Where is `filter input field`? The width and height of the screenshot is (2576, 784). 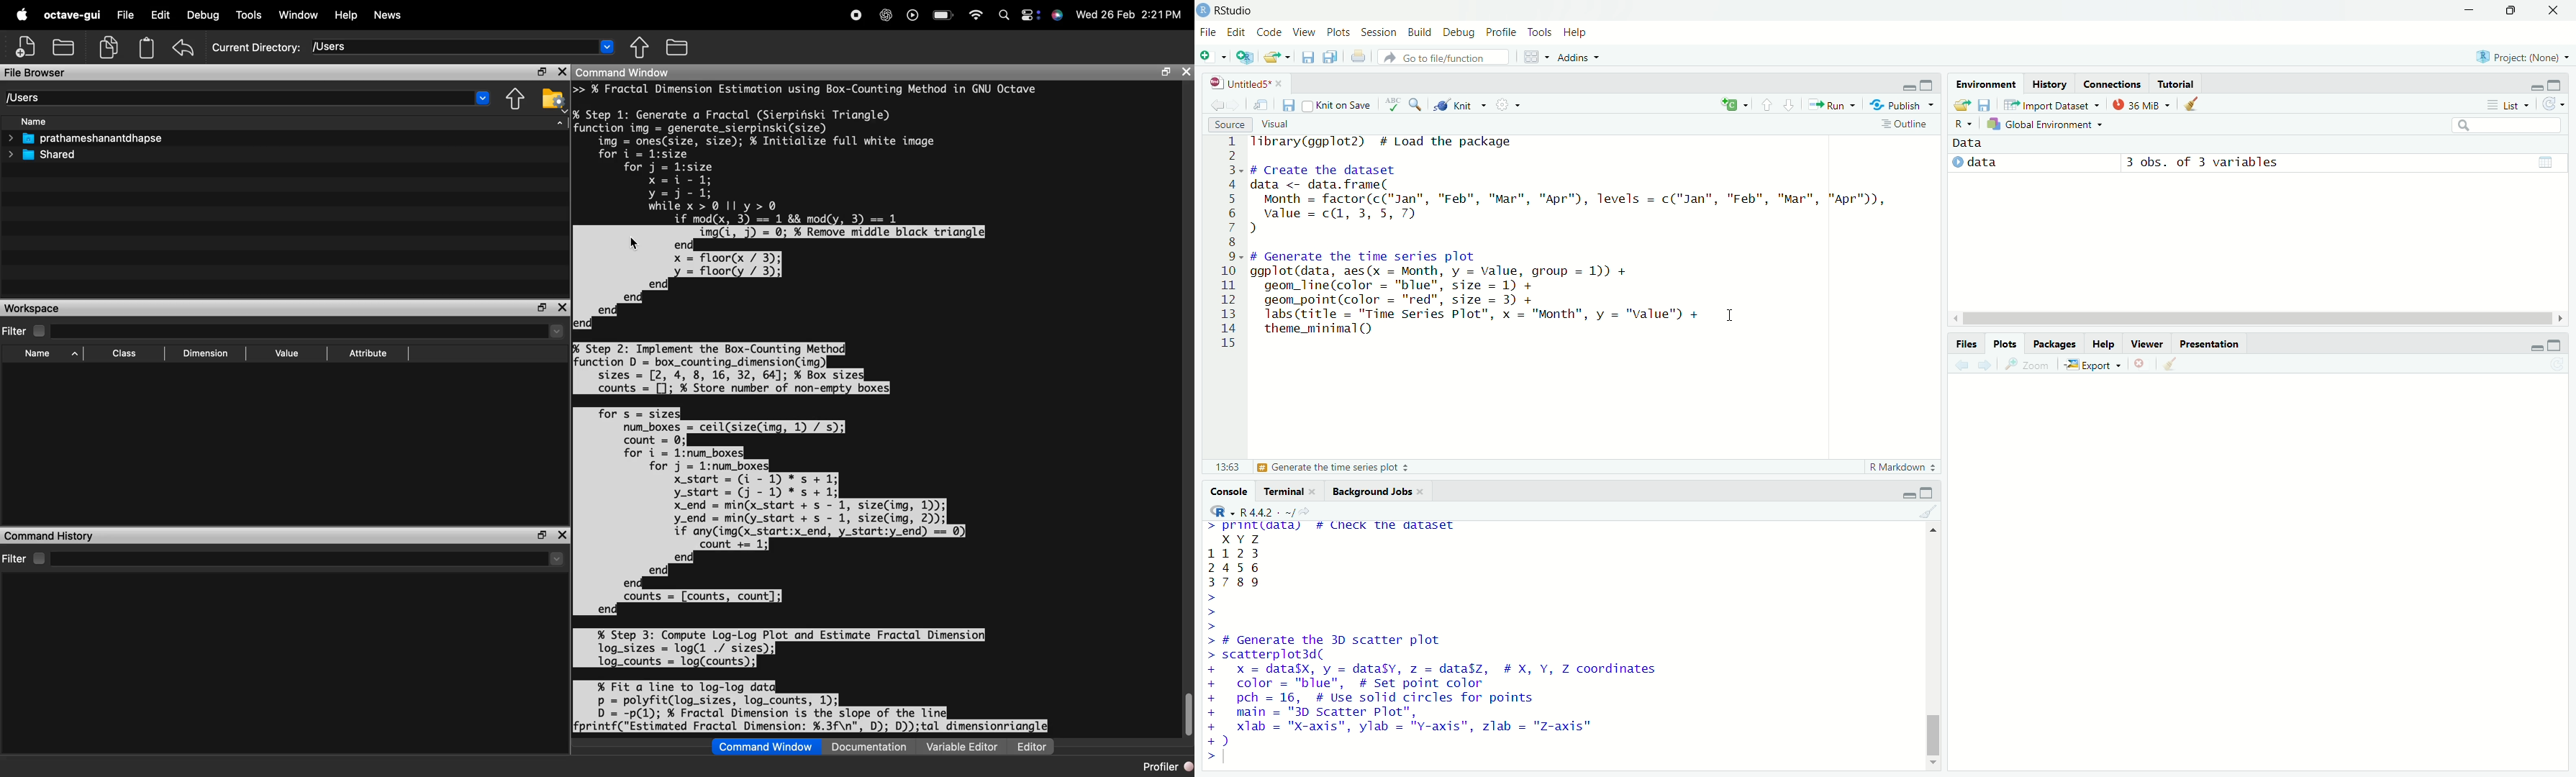 filter input field is located at coordinates (298, 560).